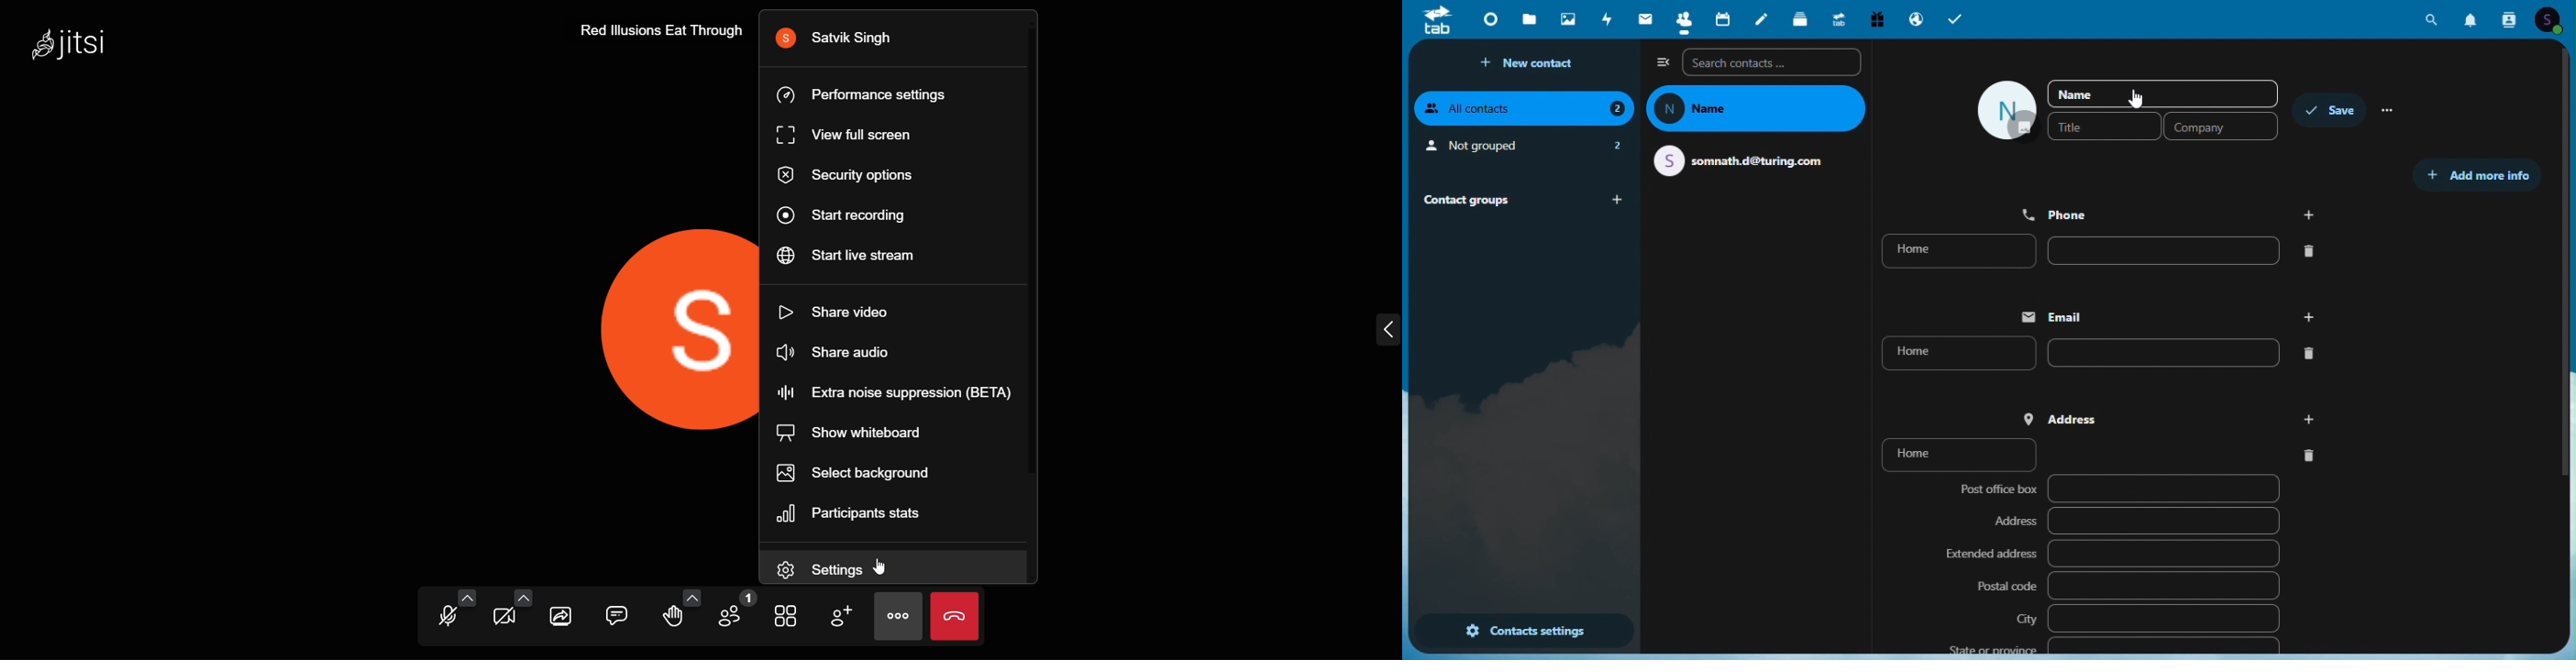 The image size is (2576, 672). I want to click on Notification, so click(2471, 22).